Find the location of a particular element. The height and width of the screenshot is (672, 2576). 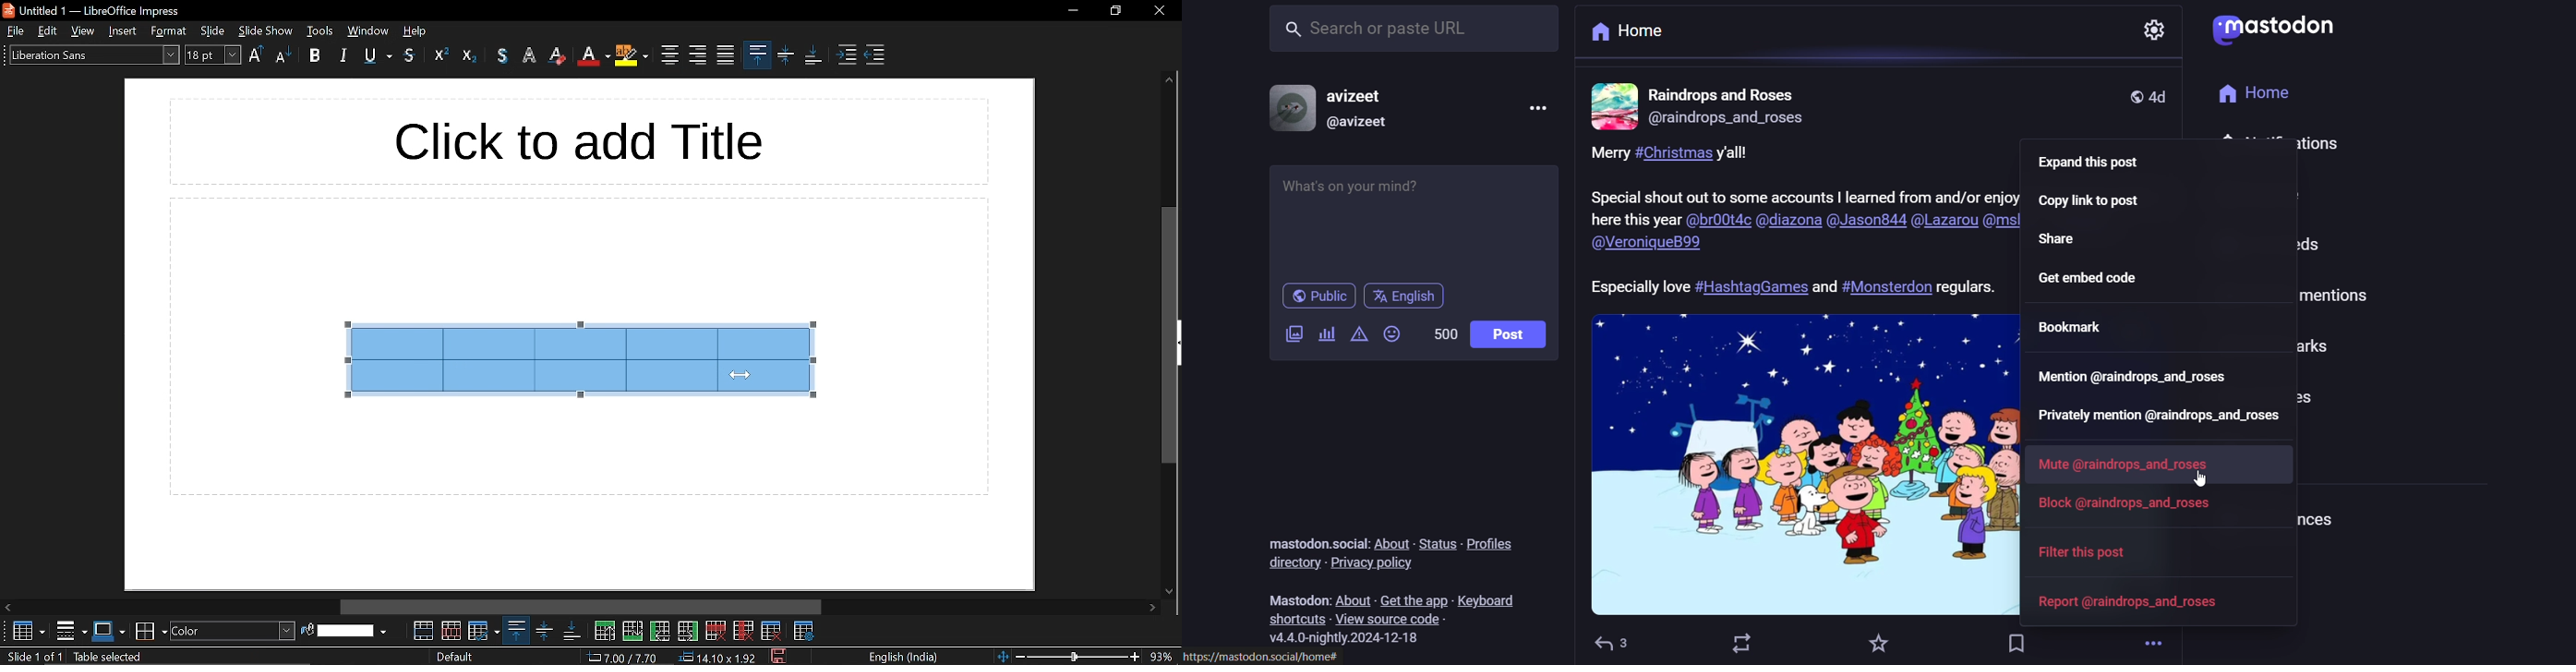

home is located at coordinates (1628, 32).